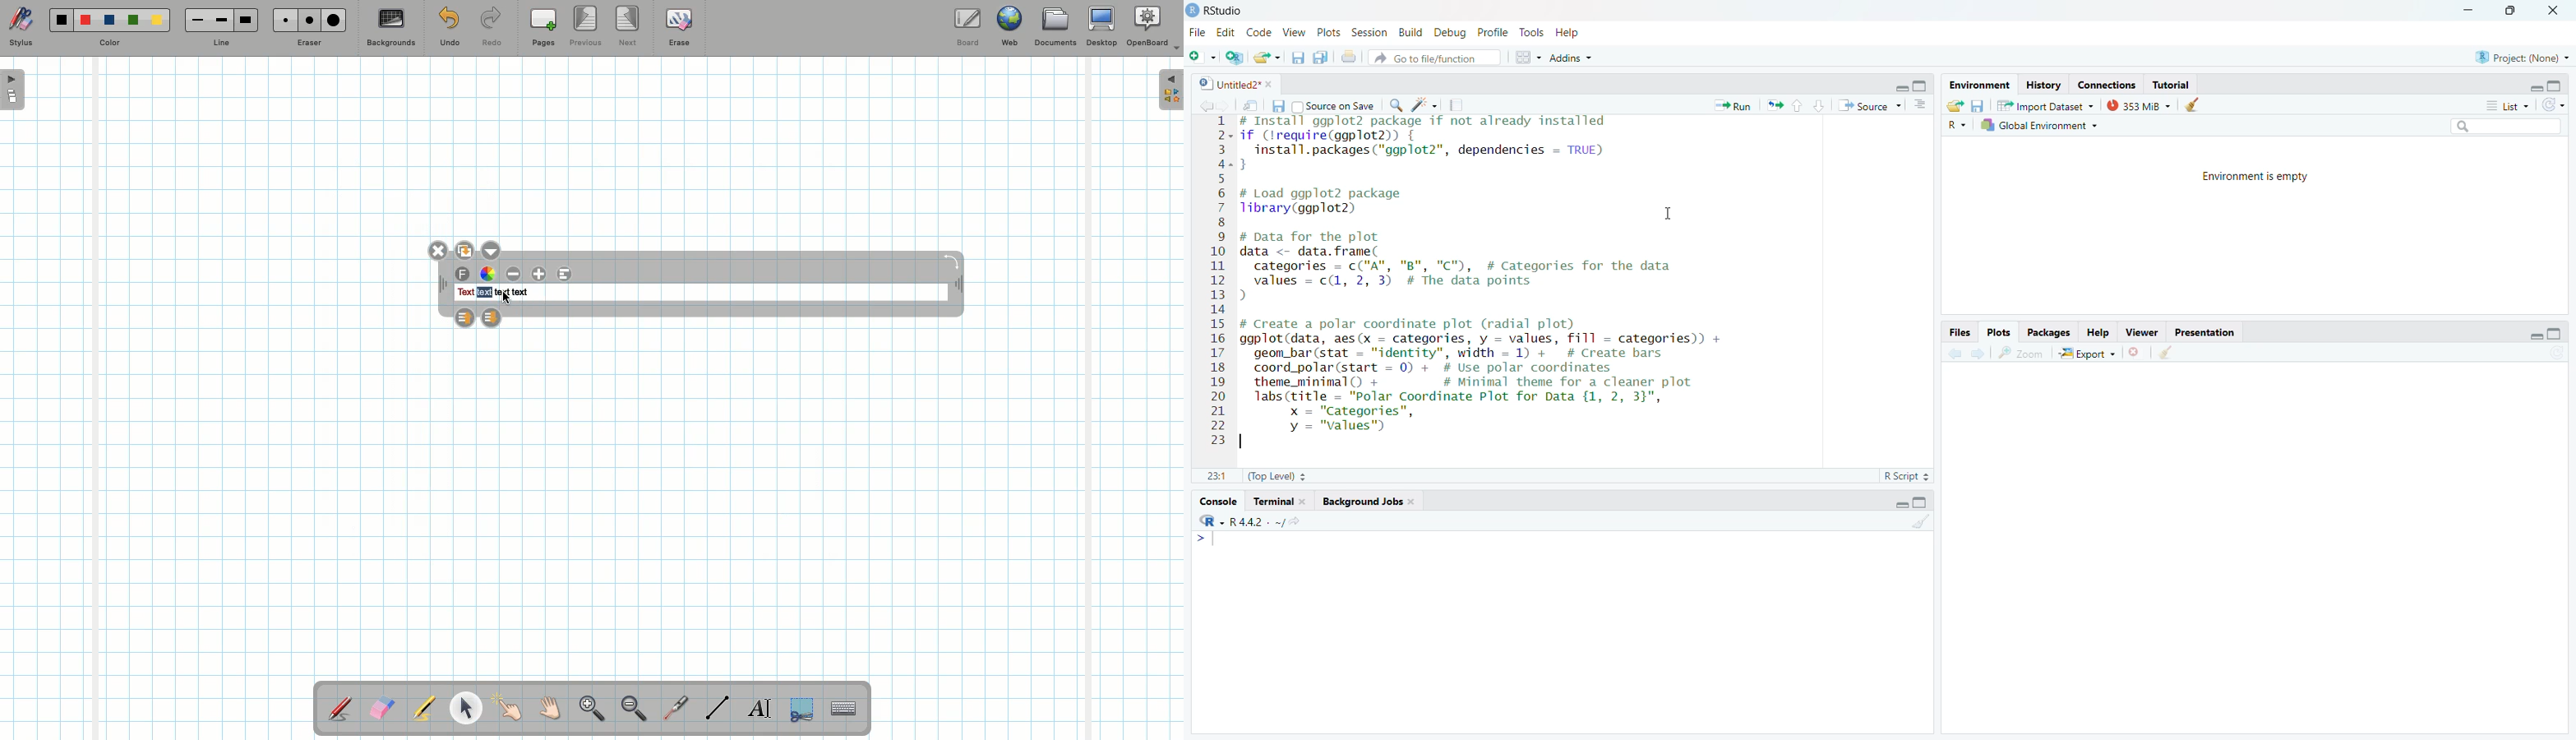  Describe the element at coordinates (1516, 274) in the screenshot. I see `install ggp to2 package if not already installed f (Irequire(ggplot2)) {install.packages("ggplot2"”, dependencies = TRUE)Load ggplot2 packageibrary(ggplot2) 1pata for the plotata <- data. frame(categories = c("A", "B", "C"), # Categories for the datavalues = c(1, 2, 3) # The data pointsCreate a polar coordinate plot (radial plot)gplot(data, aes(x = categories, y = values, fill = categories)) +geom_bar(stat = "identity", width = 1) + # Create barscoord_polar(start = 0) + # Use polar coordinatestheme_minimal() + # Minimal theme for a cleaner plotlabs(title = "Polar Coordinate Plot for Data {1, 2, 3}",x = "Categories",y = "values")` at that location.